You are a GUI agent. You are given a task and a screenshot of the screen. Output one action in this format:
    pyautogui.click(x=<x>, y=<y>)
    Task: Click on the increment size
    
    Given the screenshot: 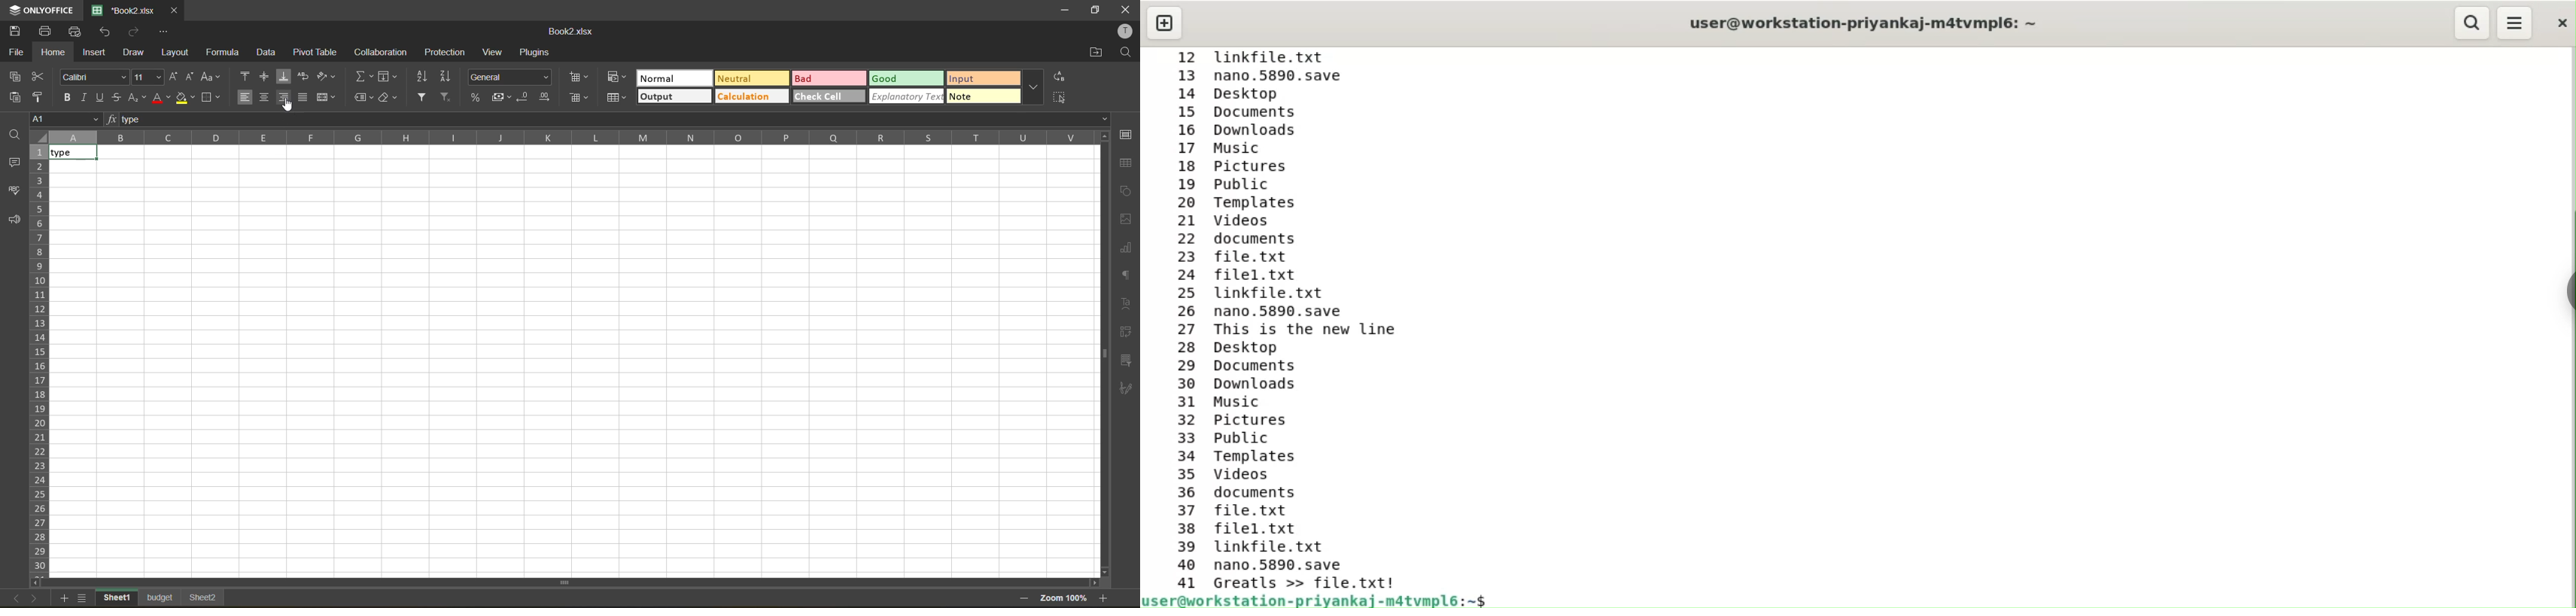 What is the action you would take?
    pyautogui.click(x=175, y=75)
    